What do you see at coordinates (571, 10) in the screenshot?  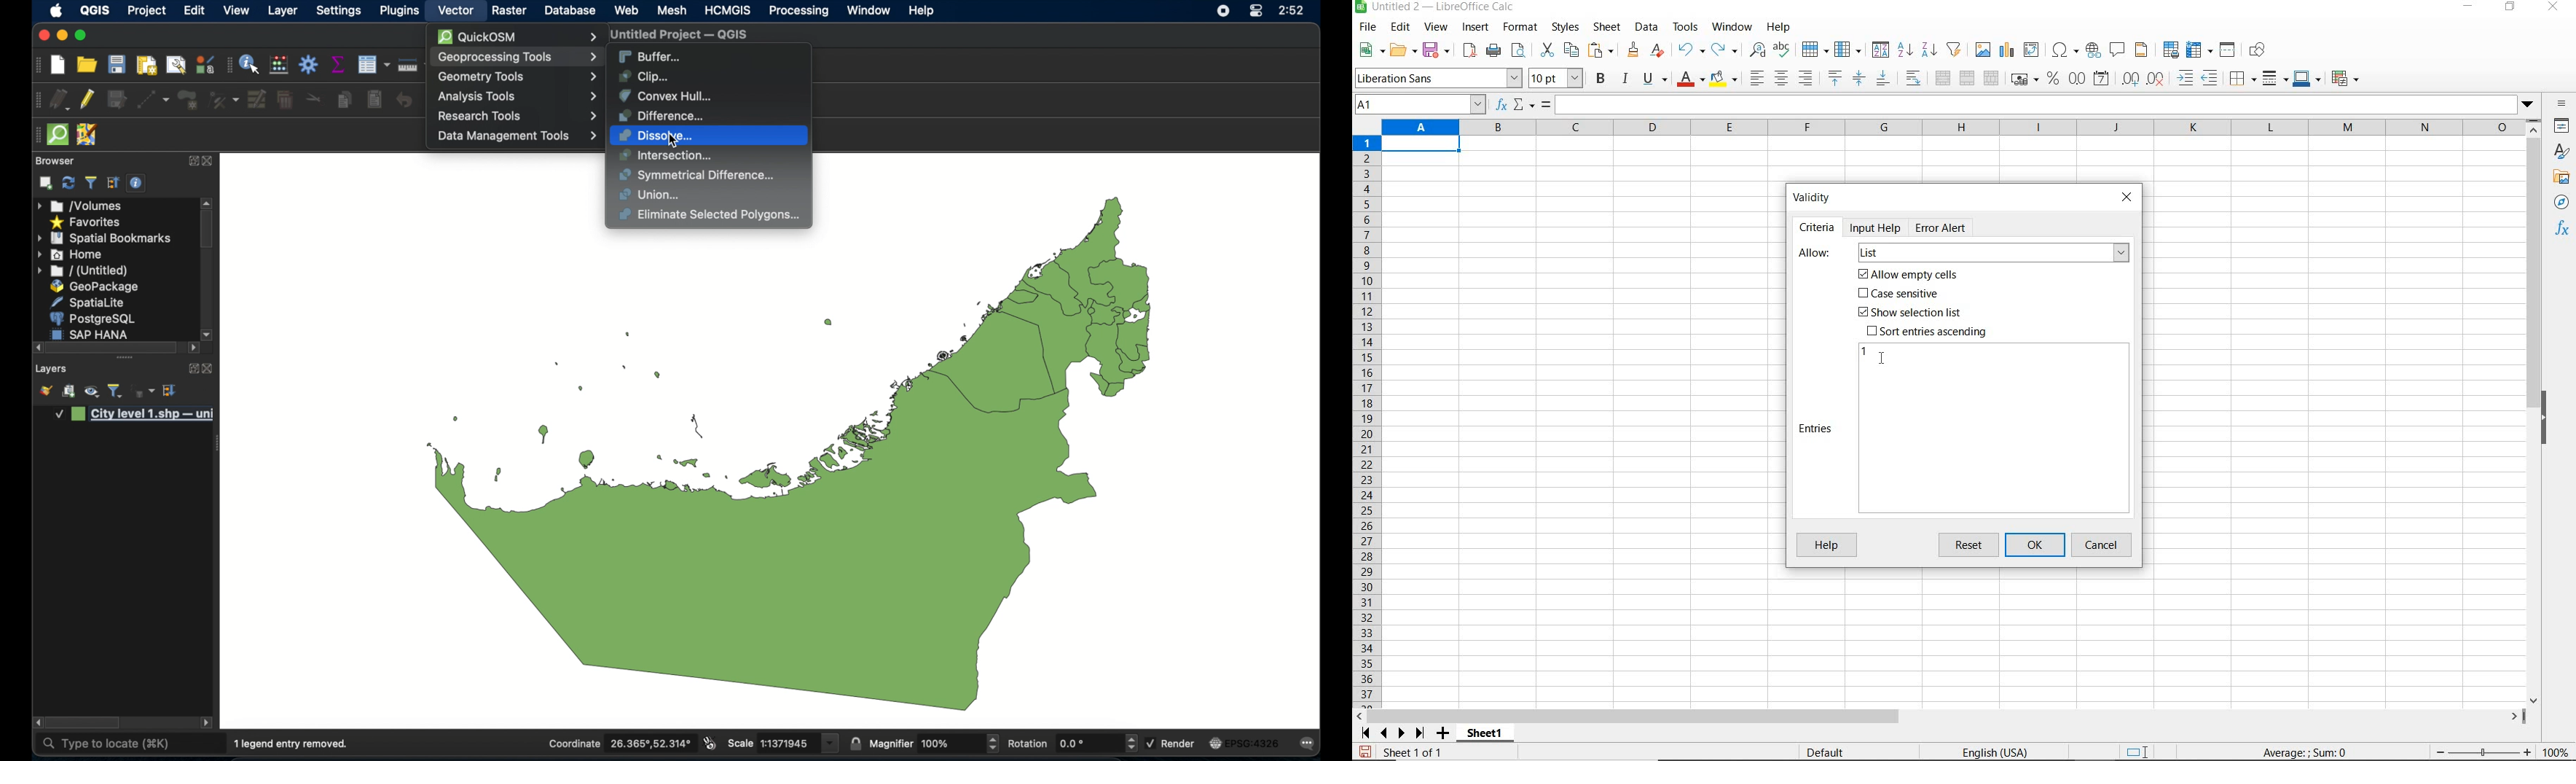 I see `database` at bounding box center [571, 10].